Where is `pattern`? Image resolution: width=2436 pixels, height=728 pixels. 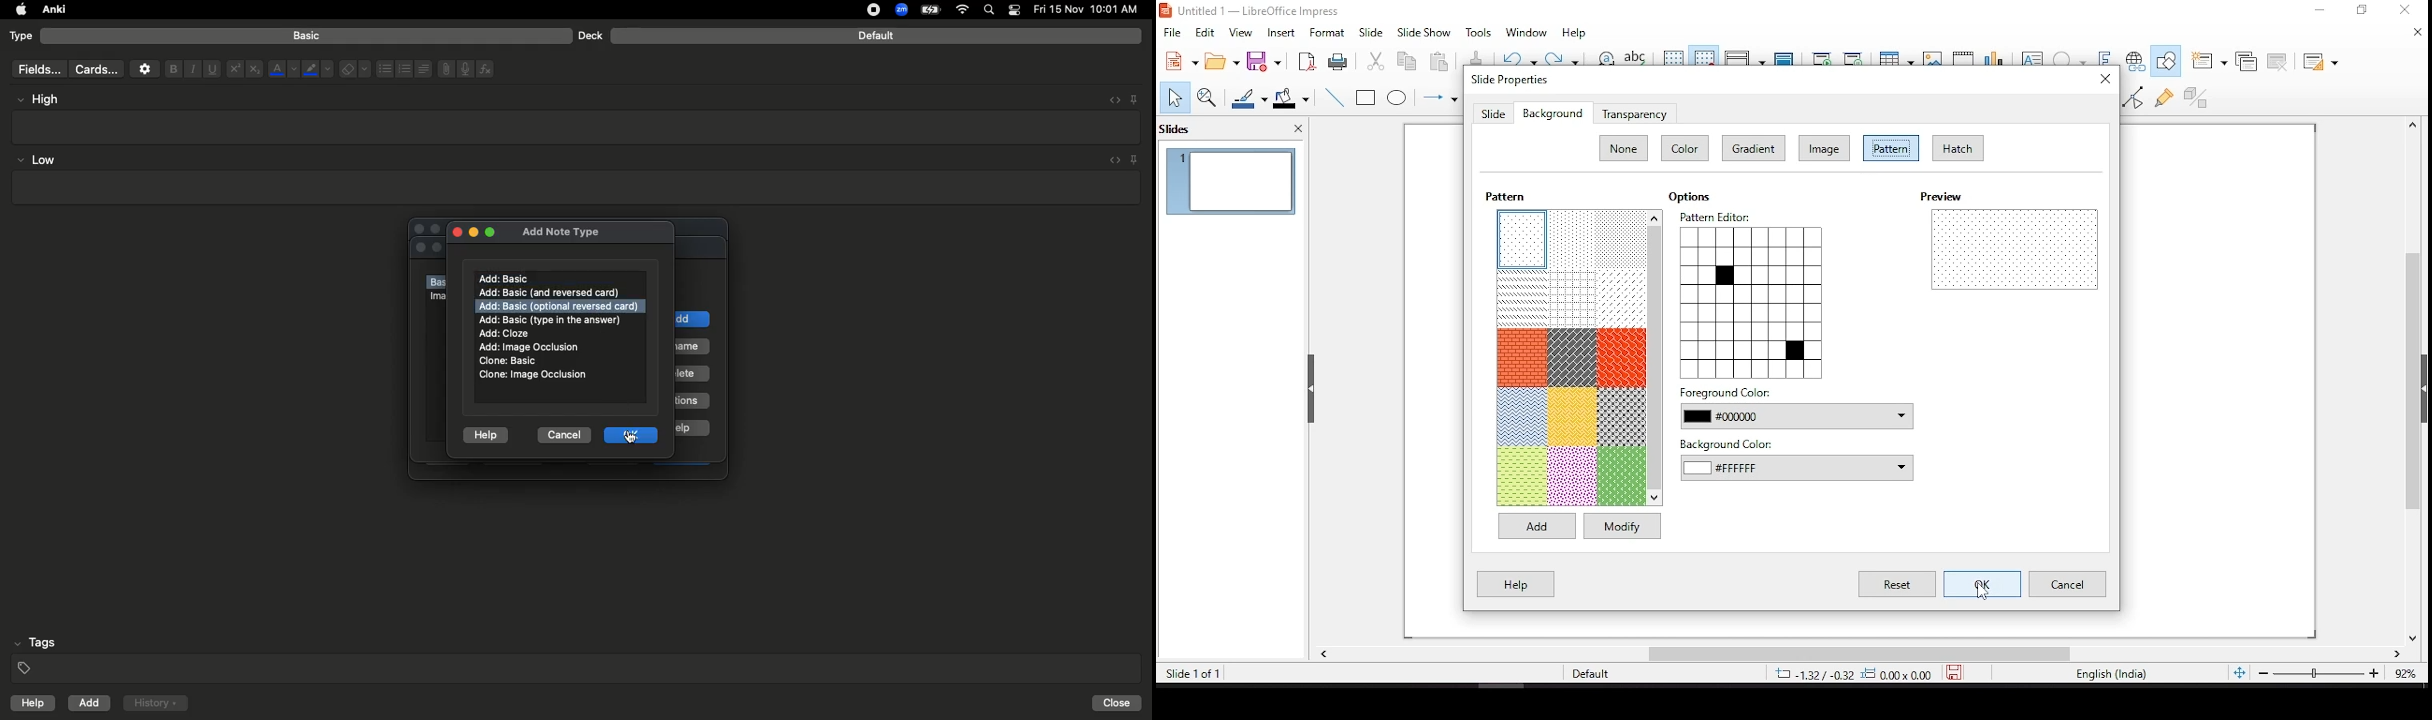 pattern is located at coordinates (1523, 239).